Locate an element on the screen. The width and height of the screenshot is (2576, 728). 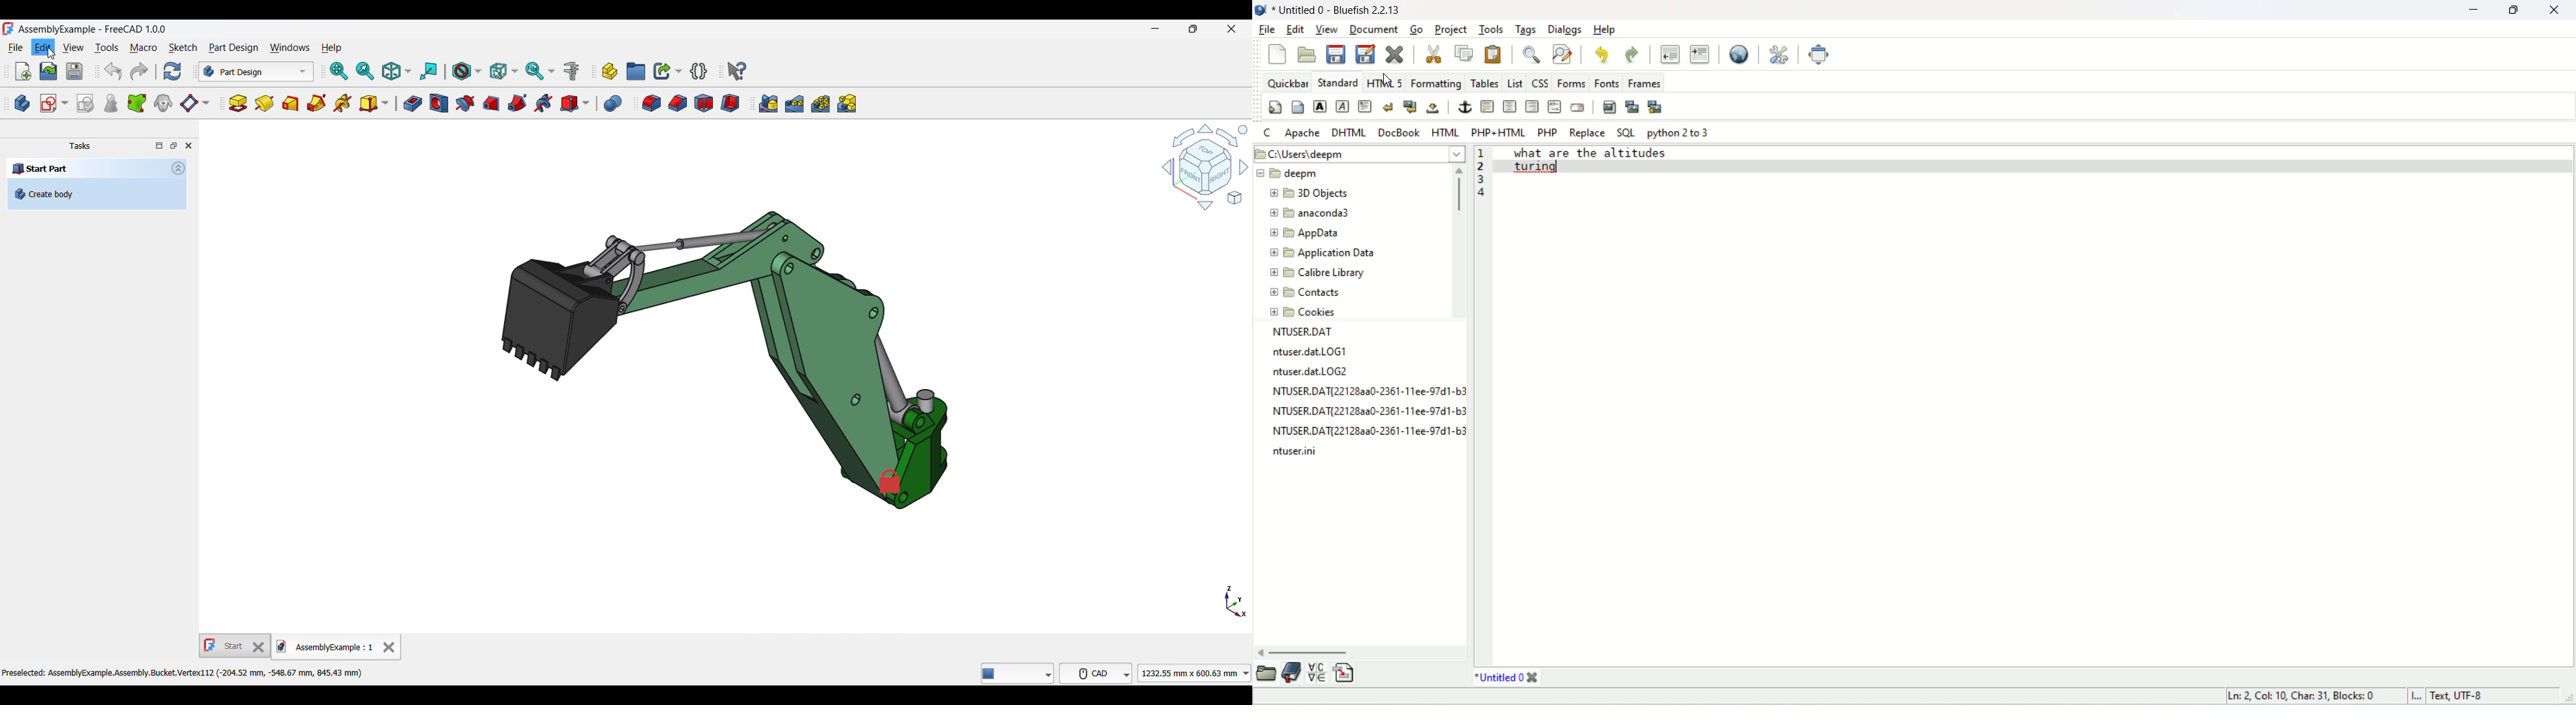
Redo is located at coordinates (139, 71).